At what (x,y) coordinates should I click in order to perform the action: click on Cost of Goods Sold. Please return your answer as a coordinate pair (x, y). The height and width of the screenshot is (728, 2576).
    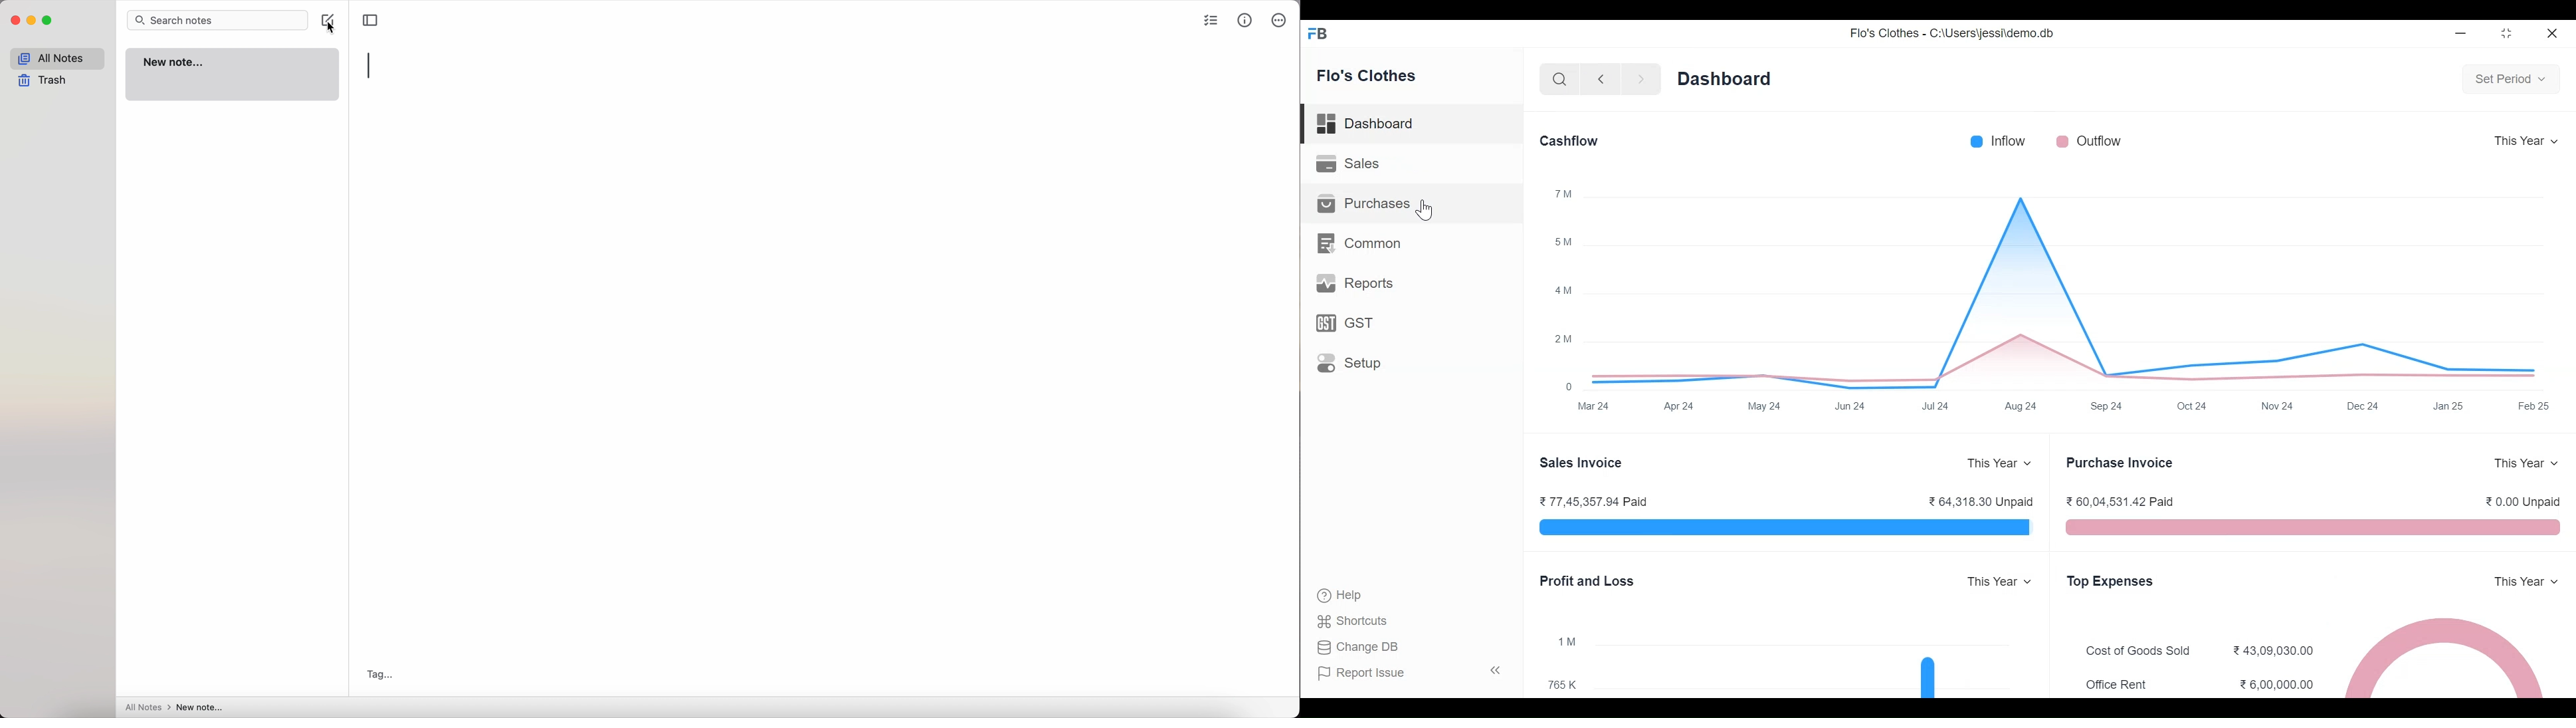
    Looking at the image, I should click on (2141, 651).